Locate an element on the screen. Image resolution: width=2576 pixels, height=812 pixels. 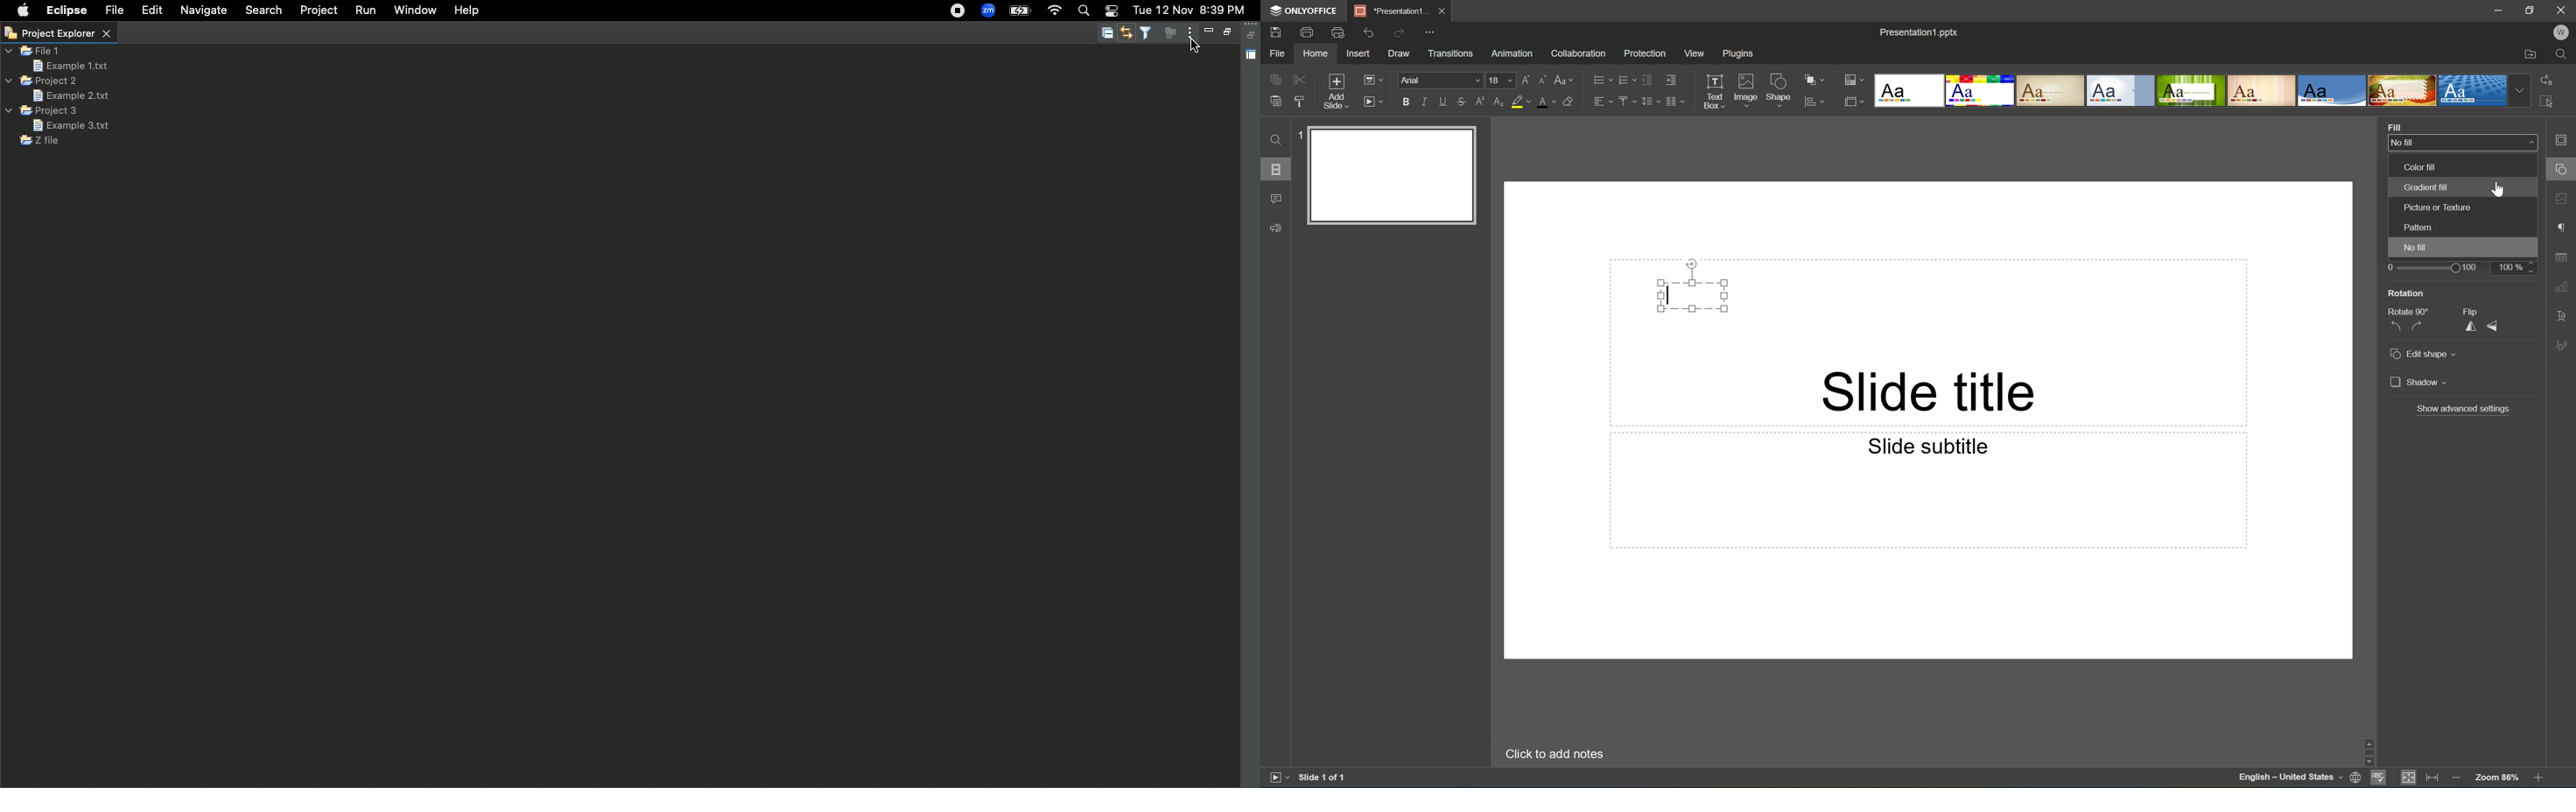
Start slideshow is located at coordinates (1373, 100).